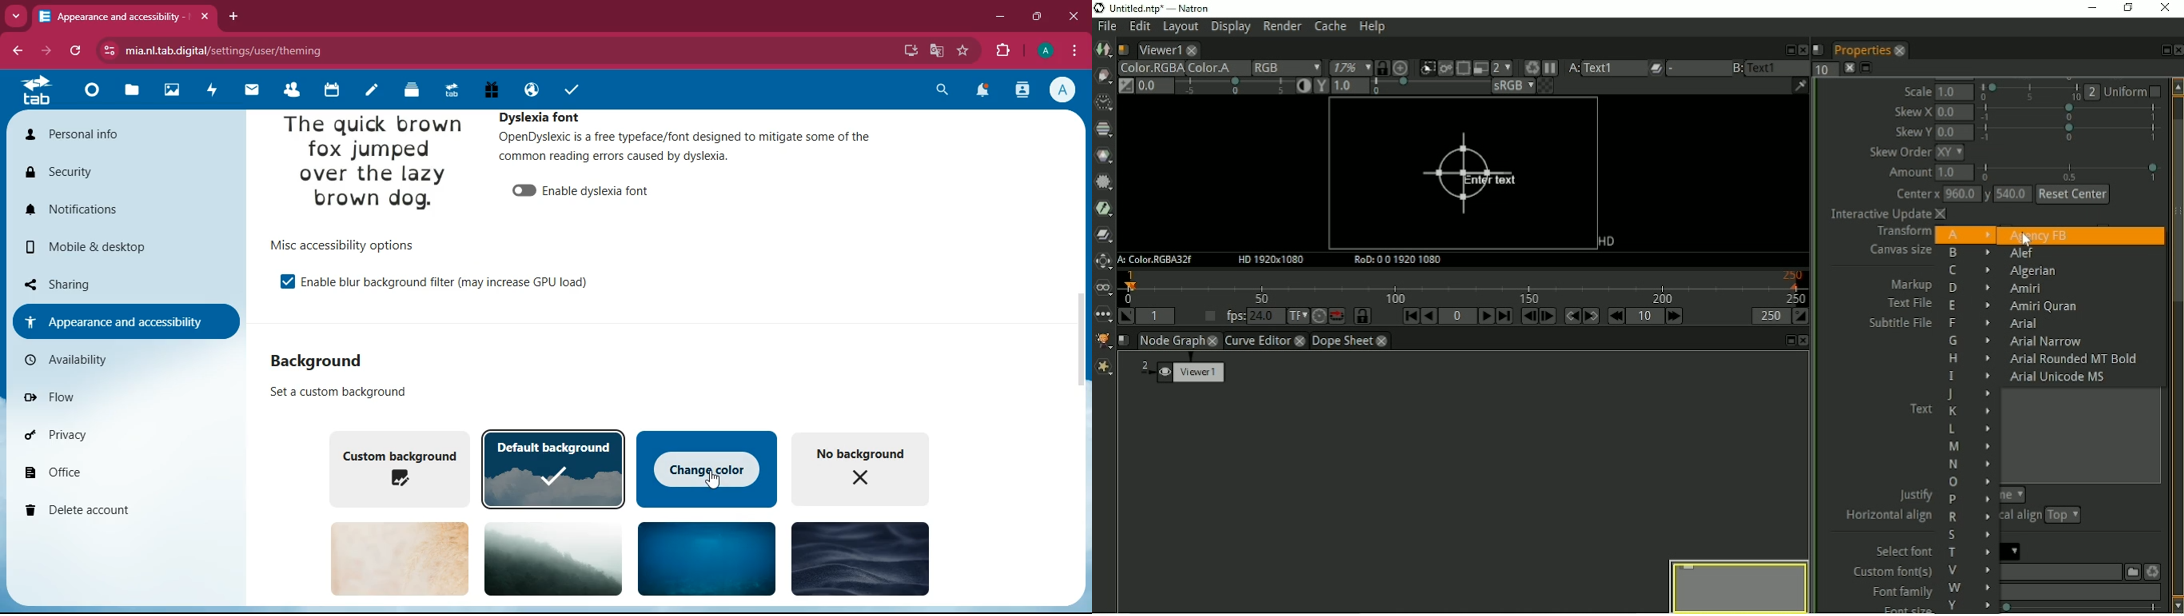  I want to click on notes, so click(369, 92).